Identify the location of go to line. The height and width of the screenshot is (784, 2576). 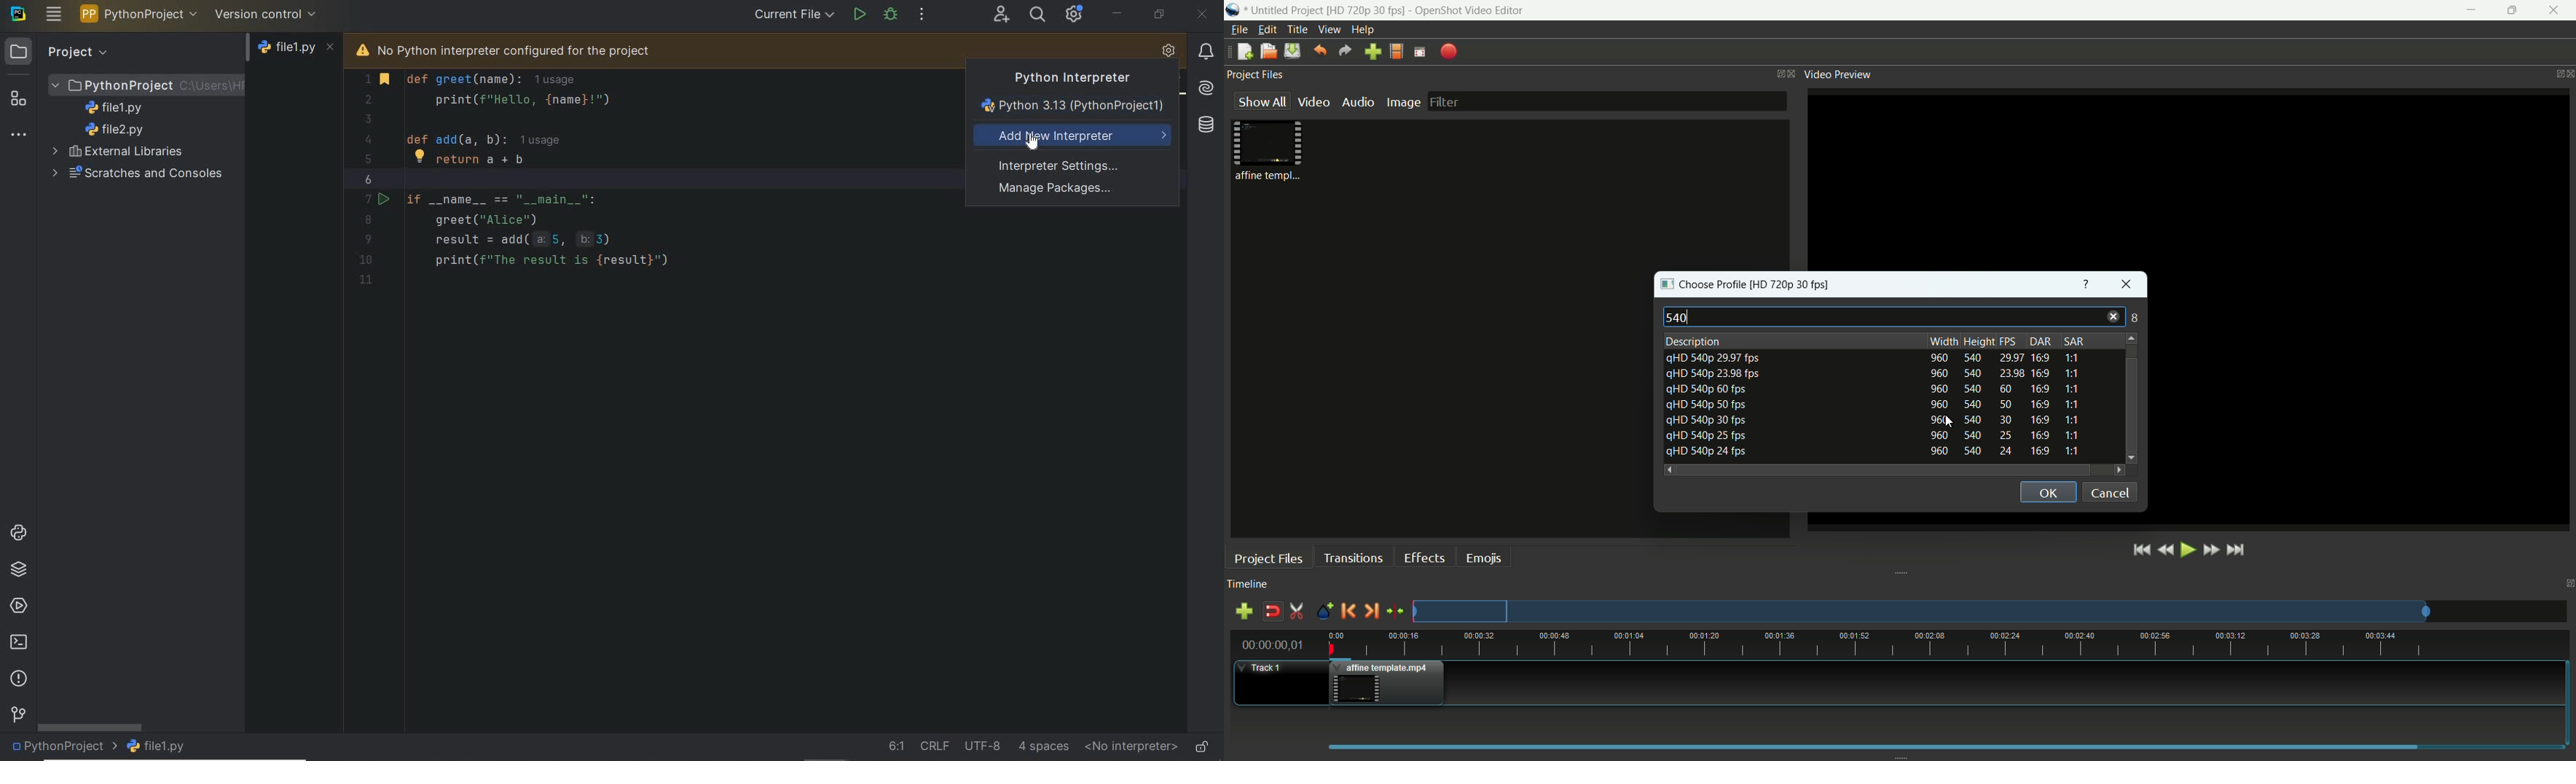
(895, 746).